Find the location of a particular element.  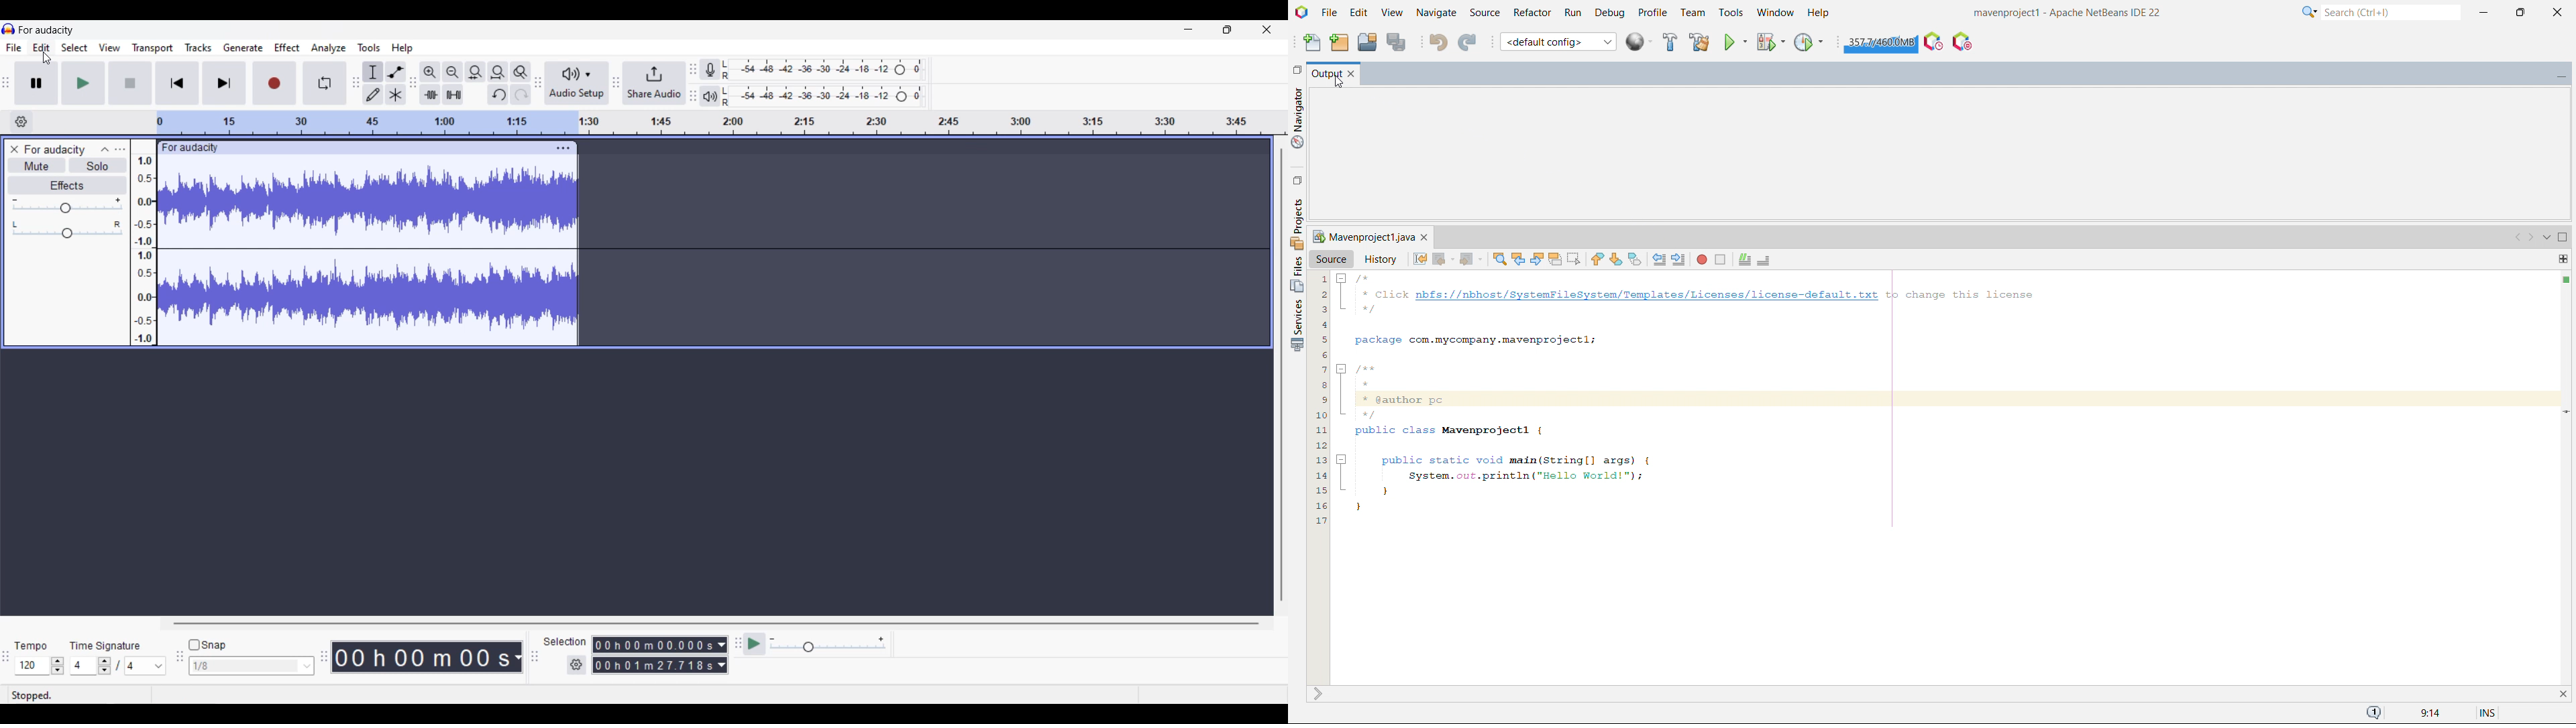

build project is located at coordinates (1670, 42).